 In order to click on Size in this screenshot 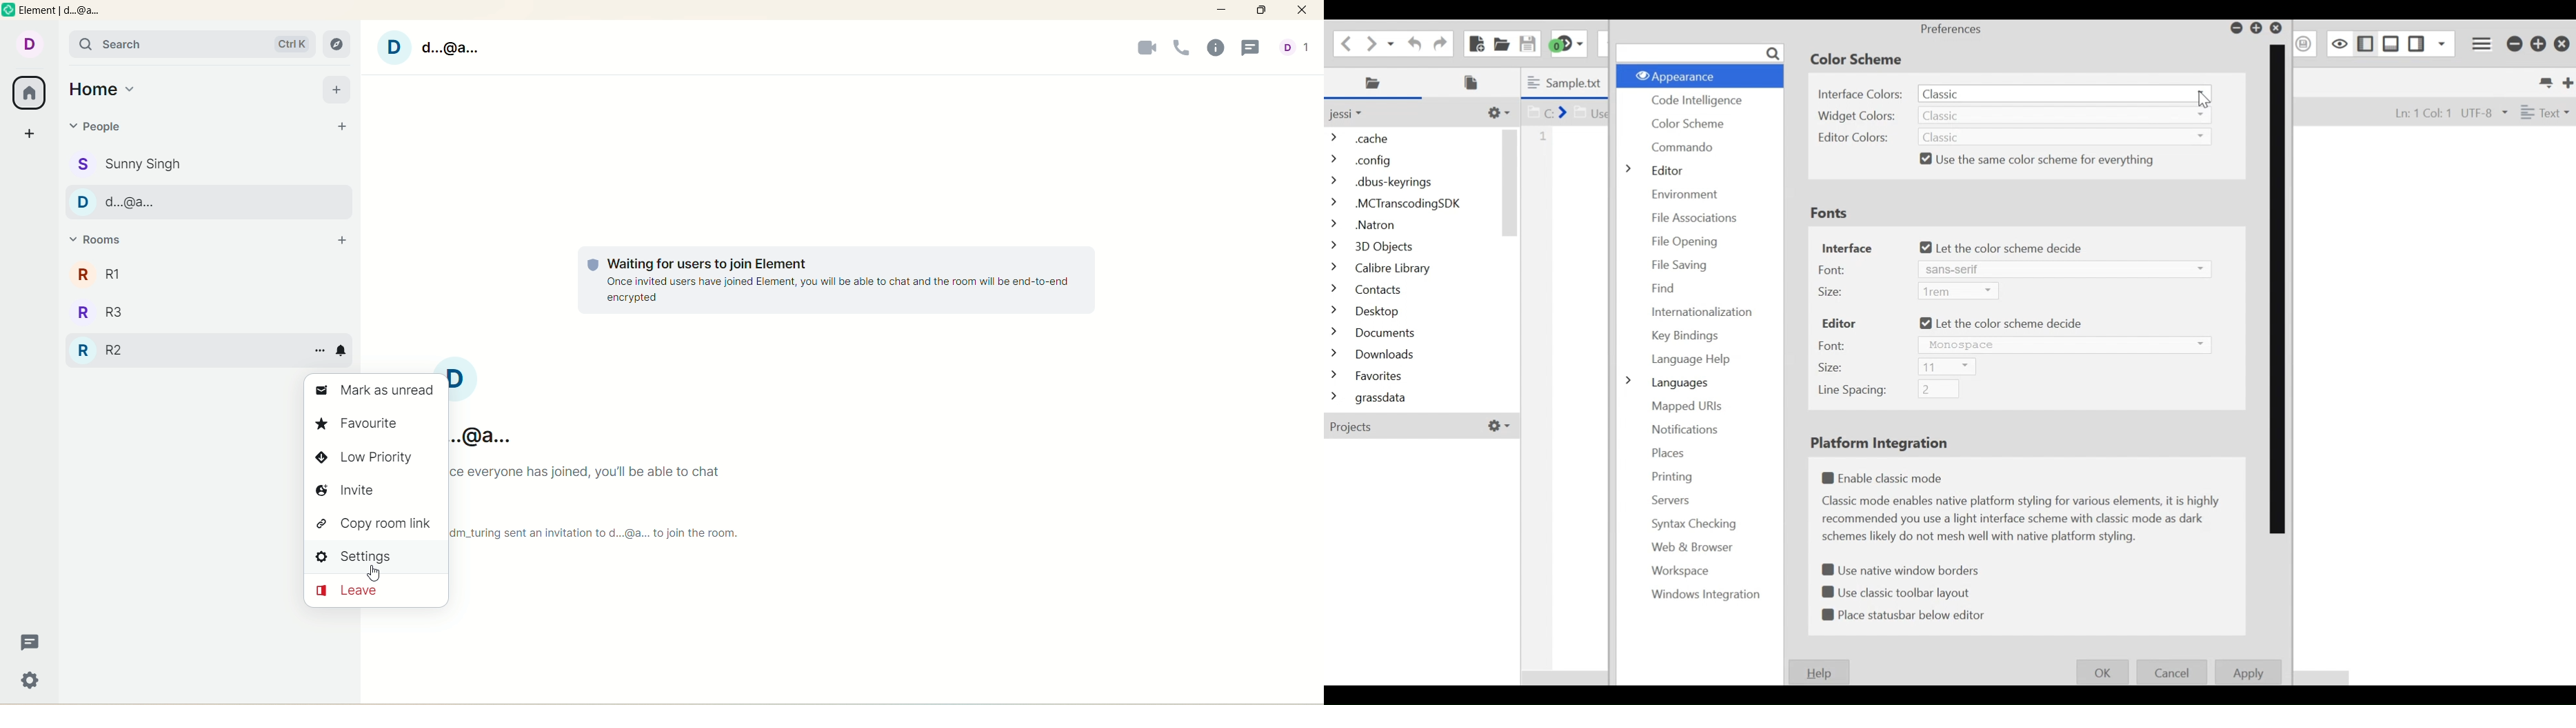, I will do `click(1831, 292)`.